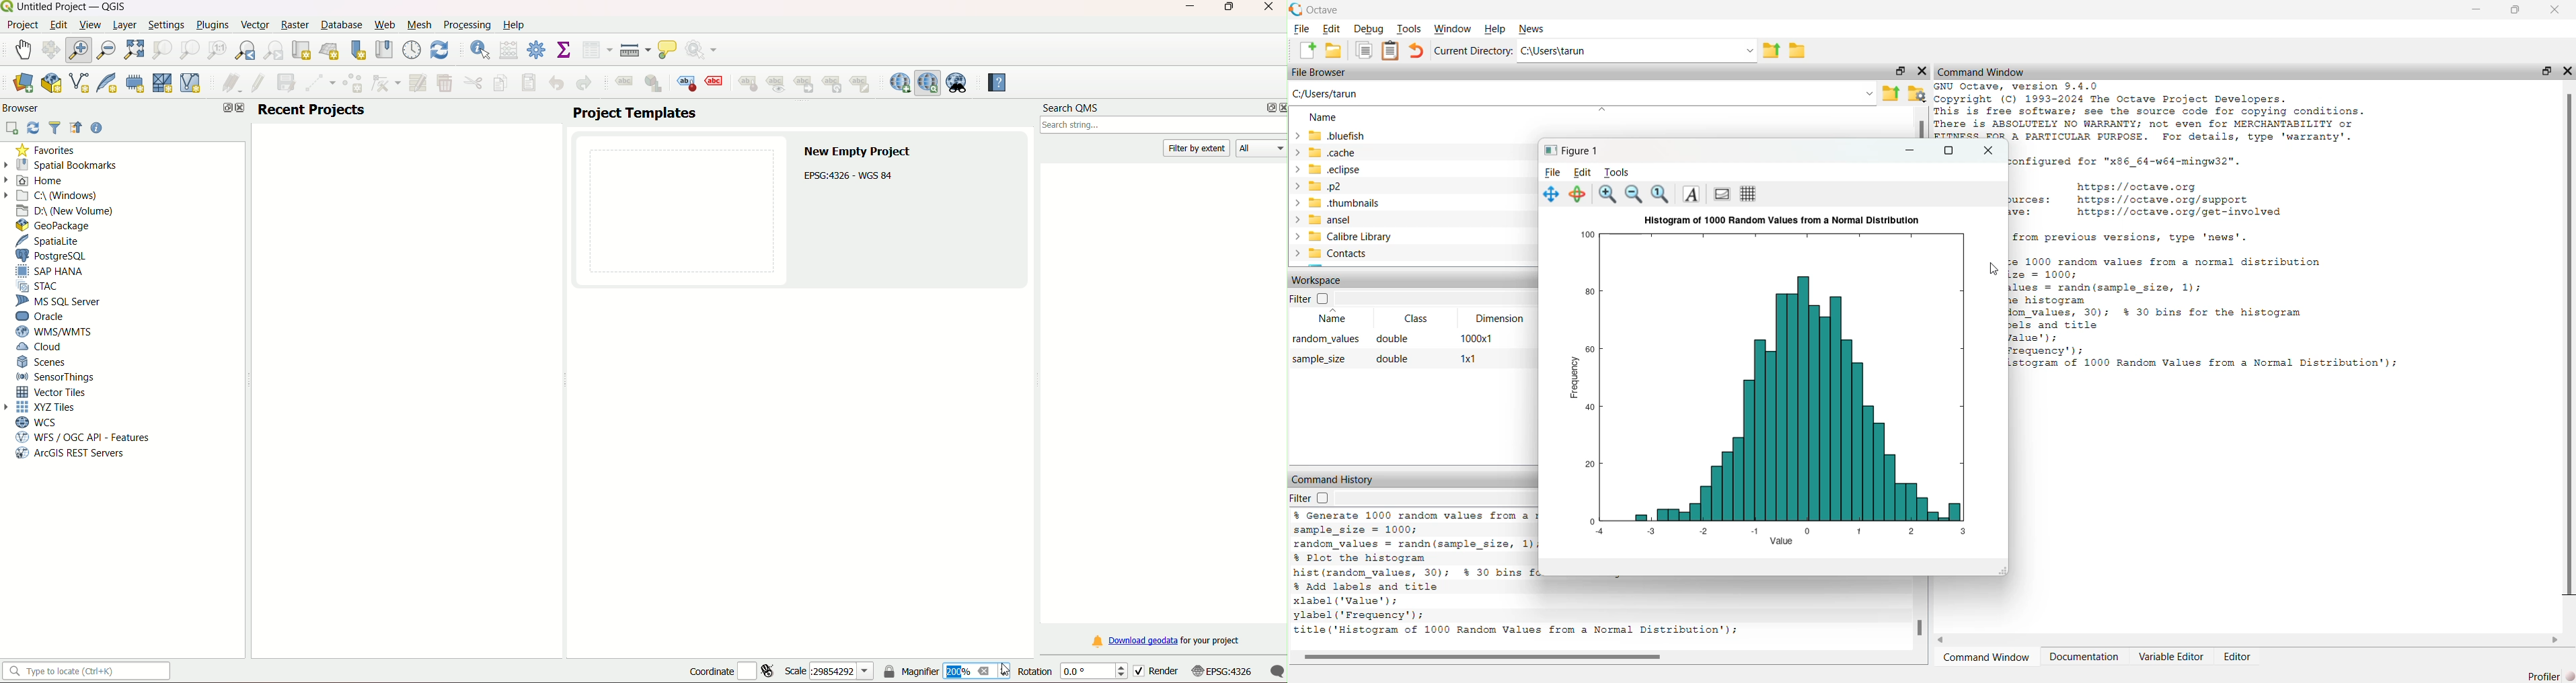 The width and height of the screenshot is (2576, 700). I want to click on new 3D map view, so click(331, 50).